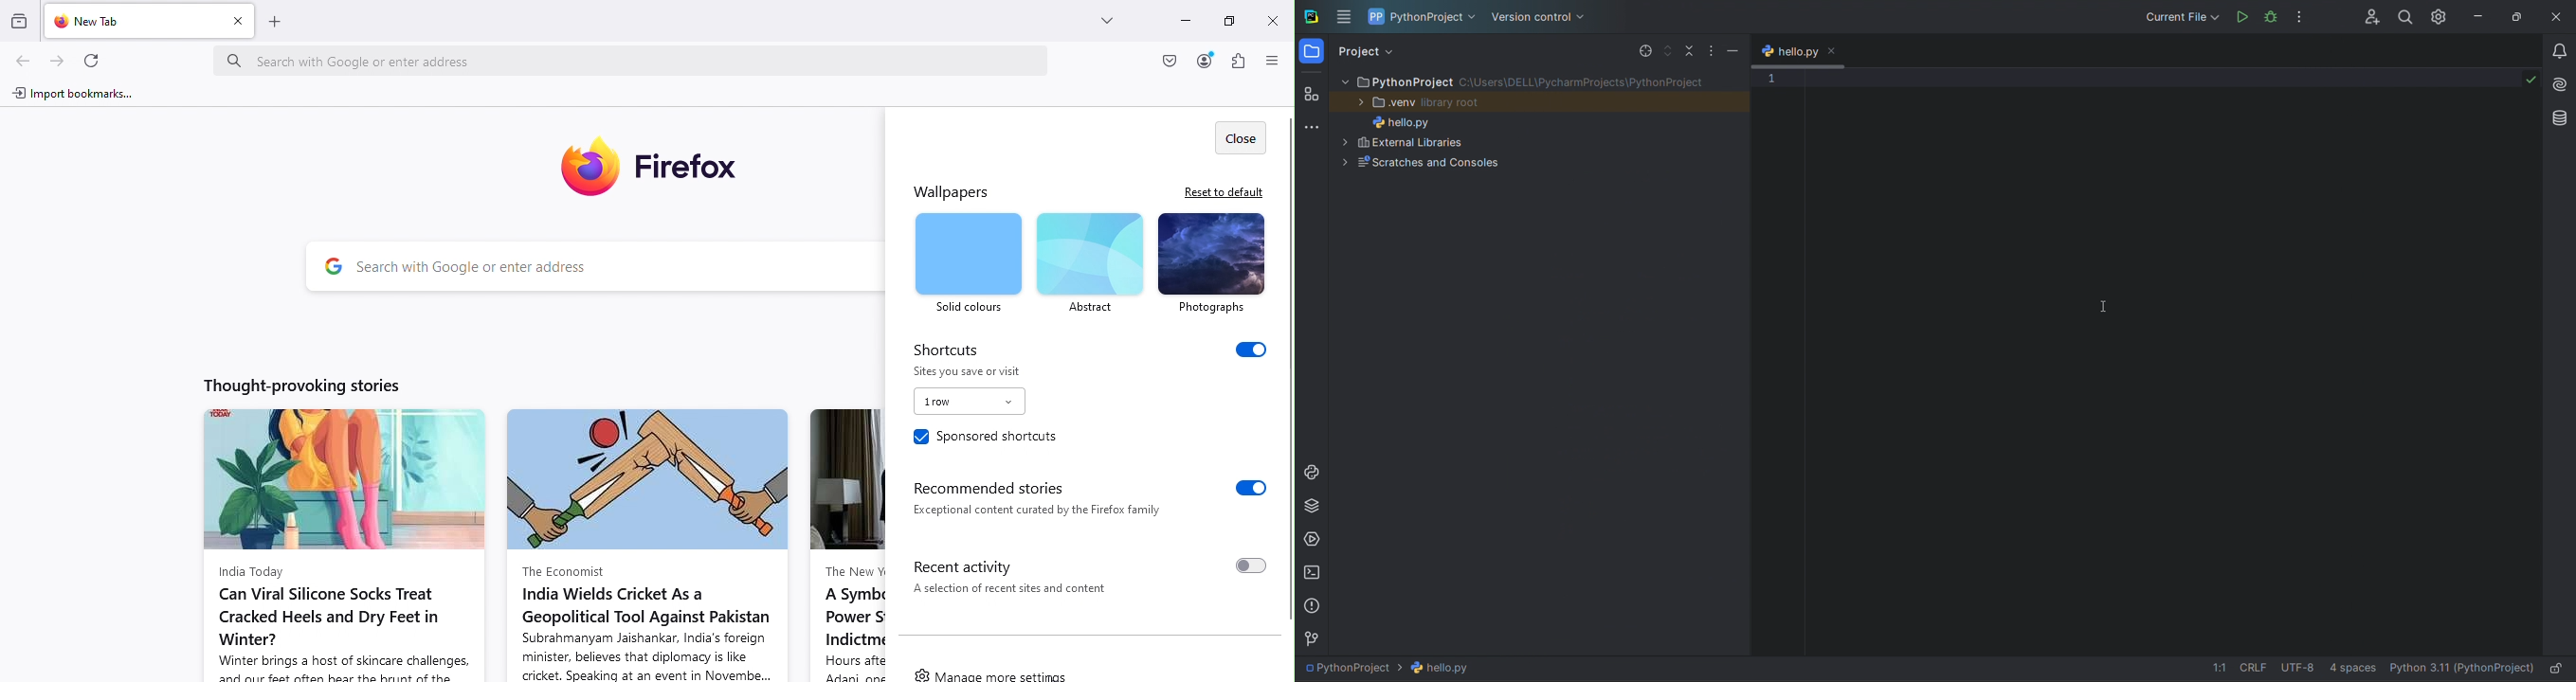 The height and width of the screenshot is (700, 2576). Describe the element at coordinates (972, 564) in the screenshot. I see `Recent activity` at that location.